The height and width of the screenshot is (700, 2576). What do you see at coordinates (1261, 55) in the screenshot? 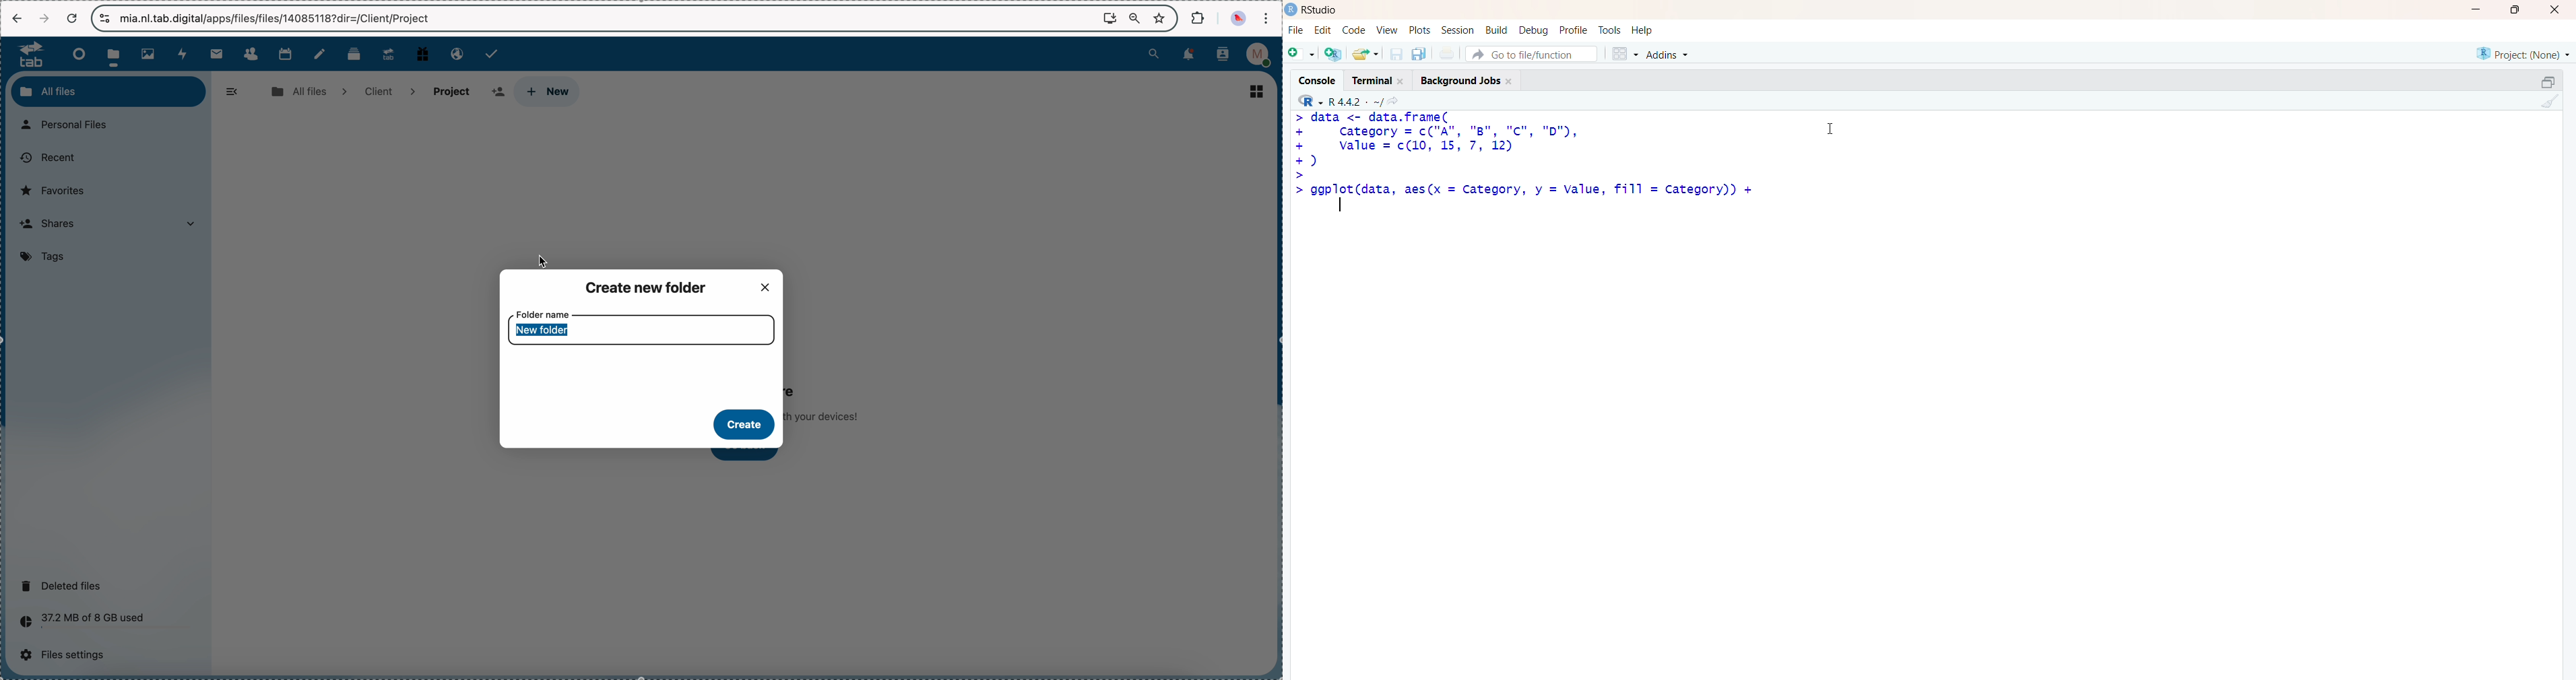
I see `profile` at bounding box center [1261, 55].